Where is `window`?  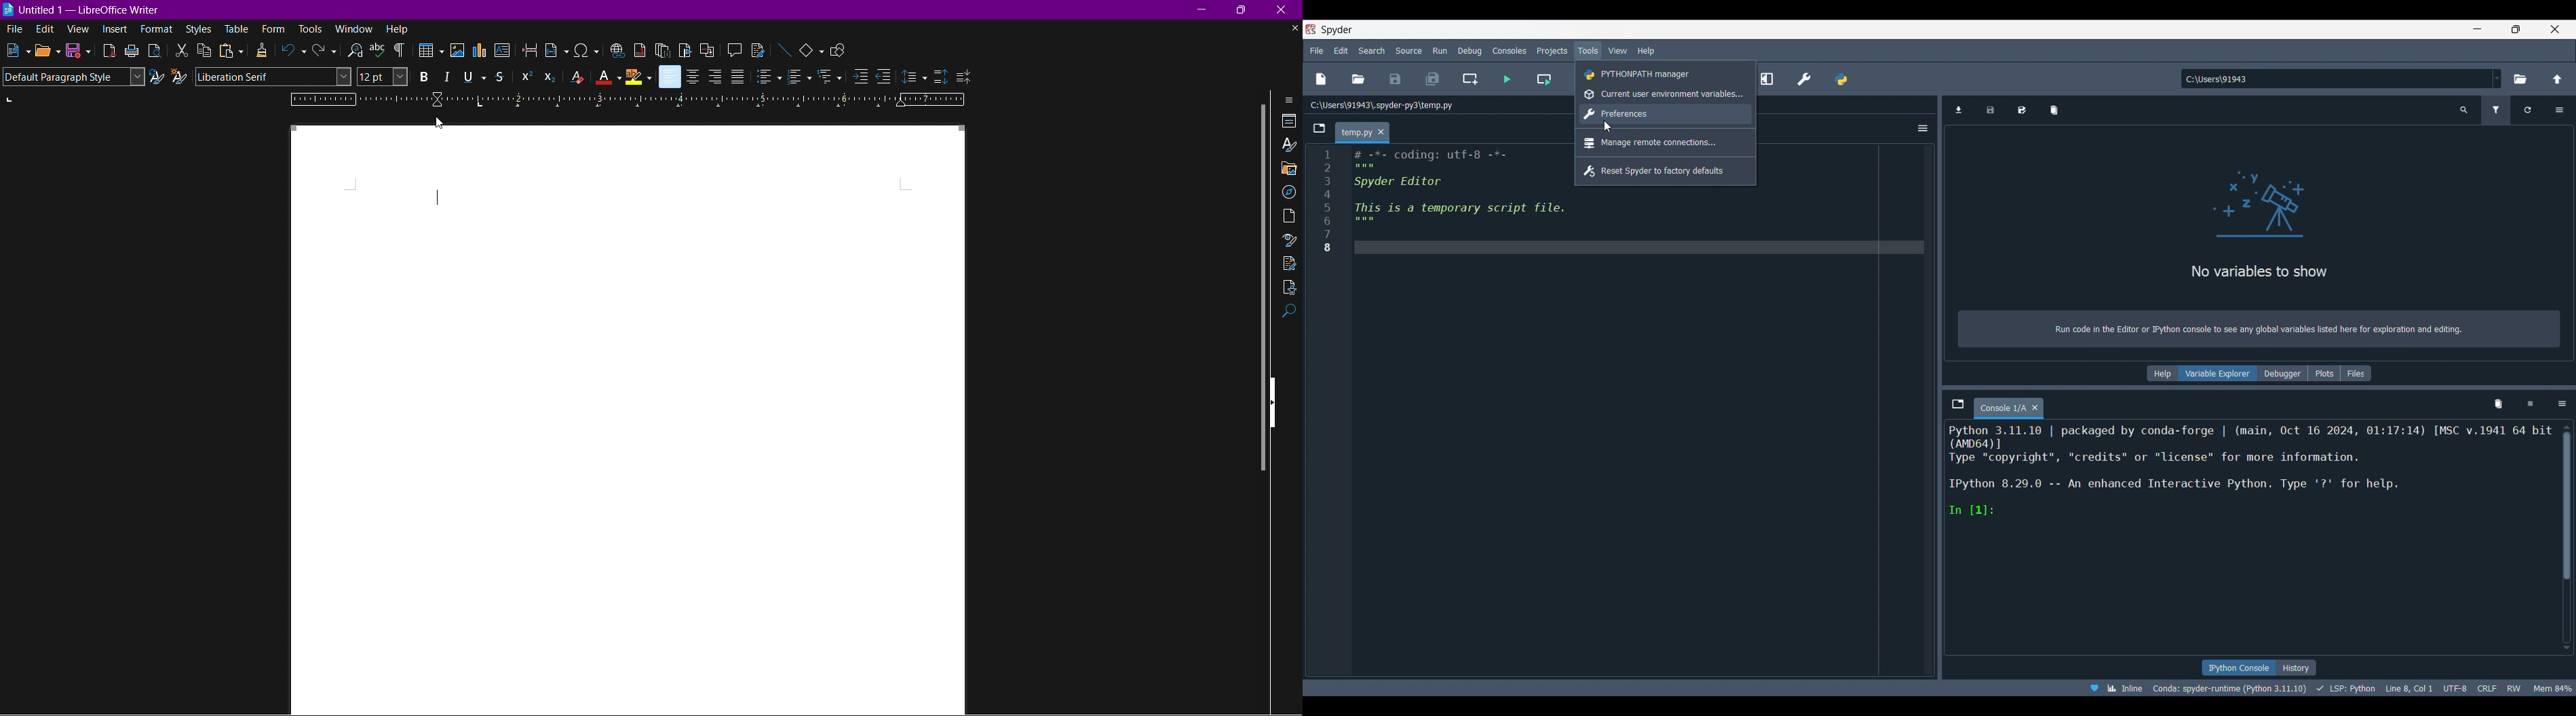
window is located at coordinates (355, 28).